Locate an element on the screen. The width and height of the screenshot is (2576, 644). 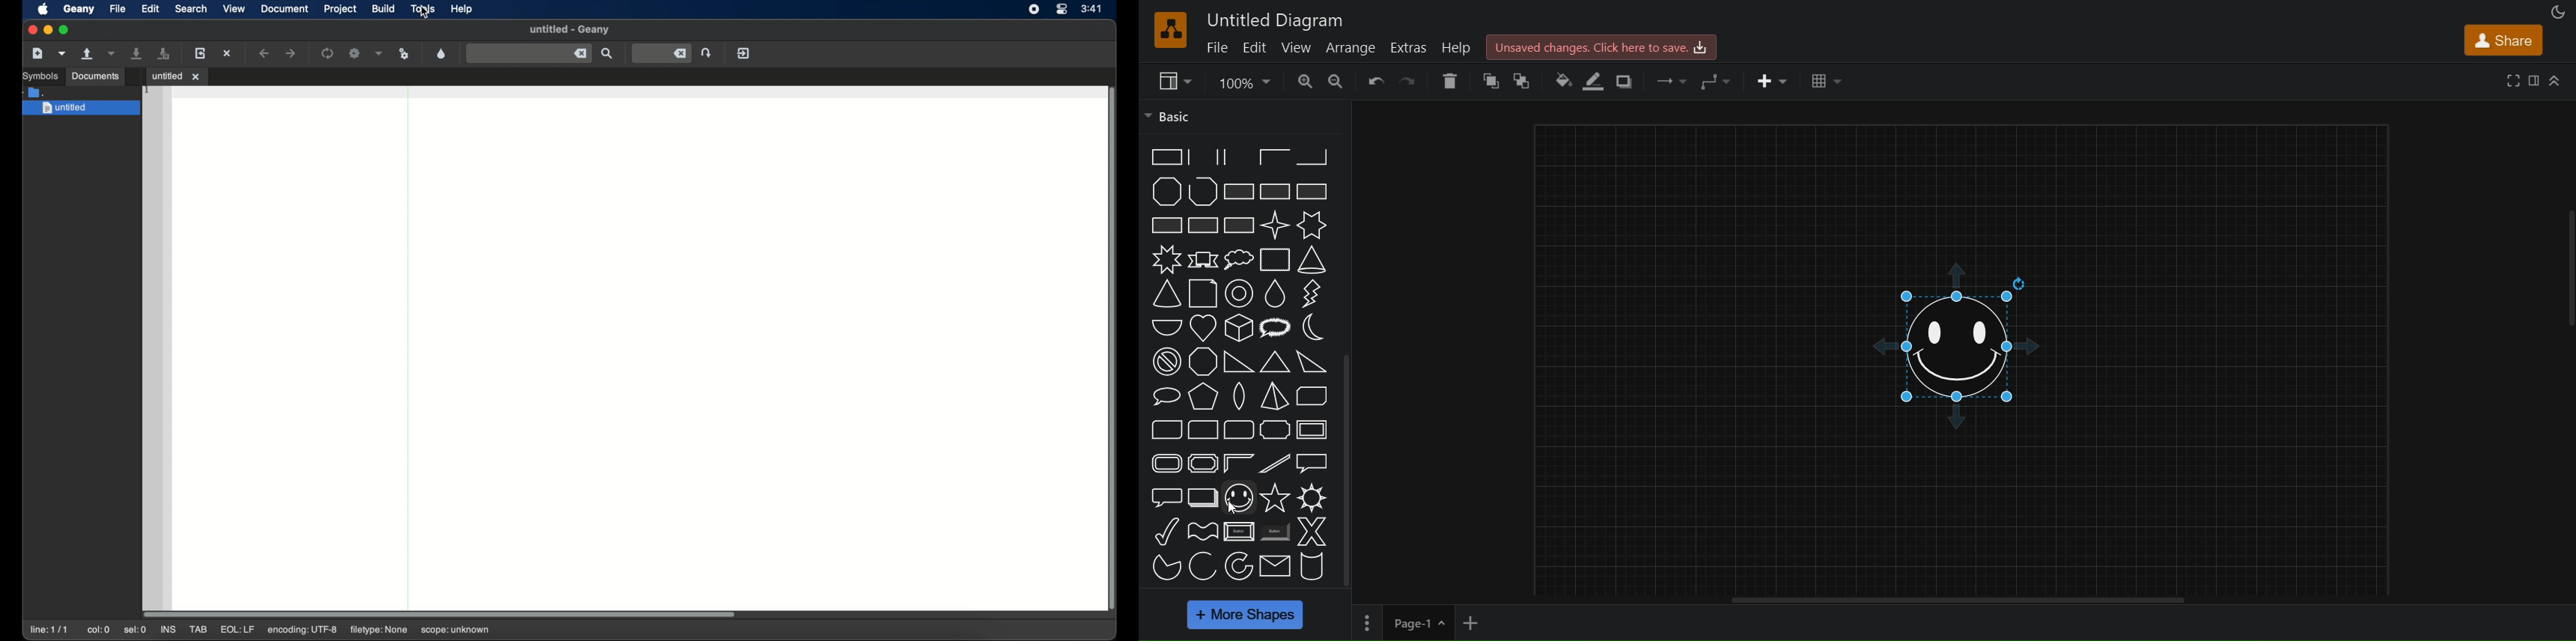
rounded frame is located at coordinates (1164, 463).